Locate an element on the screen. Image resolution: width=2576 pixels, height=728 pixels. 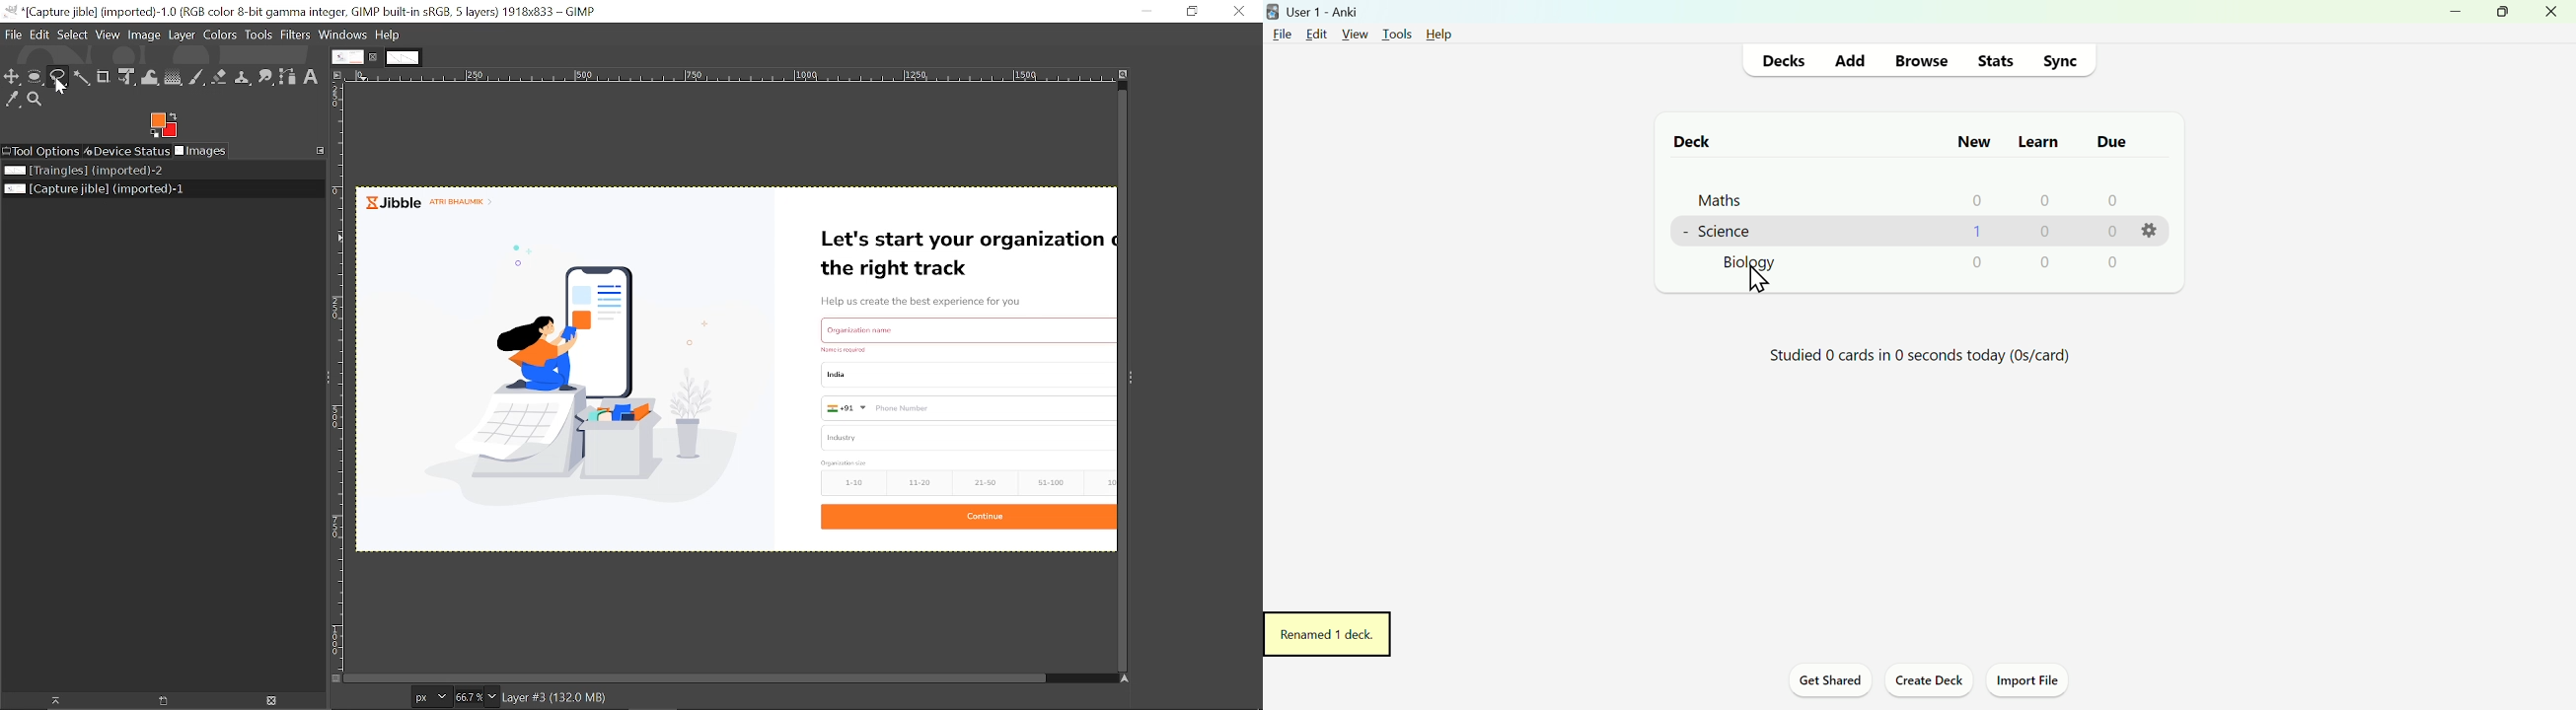
Get Shared is located at coordinates (1825, 683).